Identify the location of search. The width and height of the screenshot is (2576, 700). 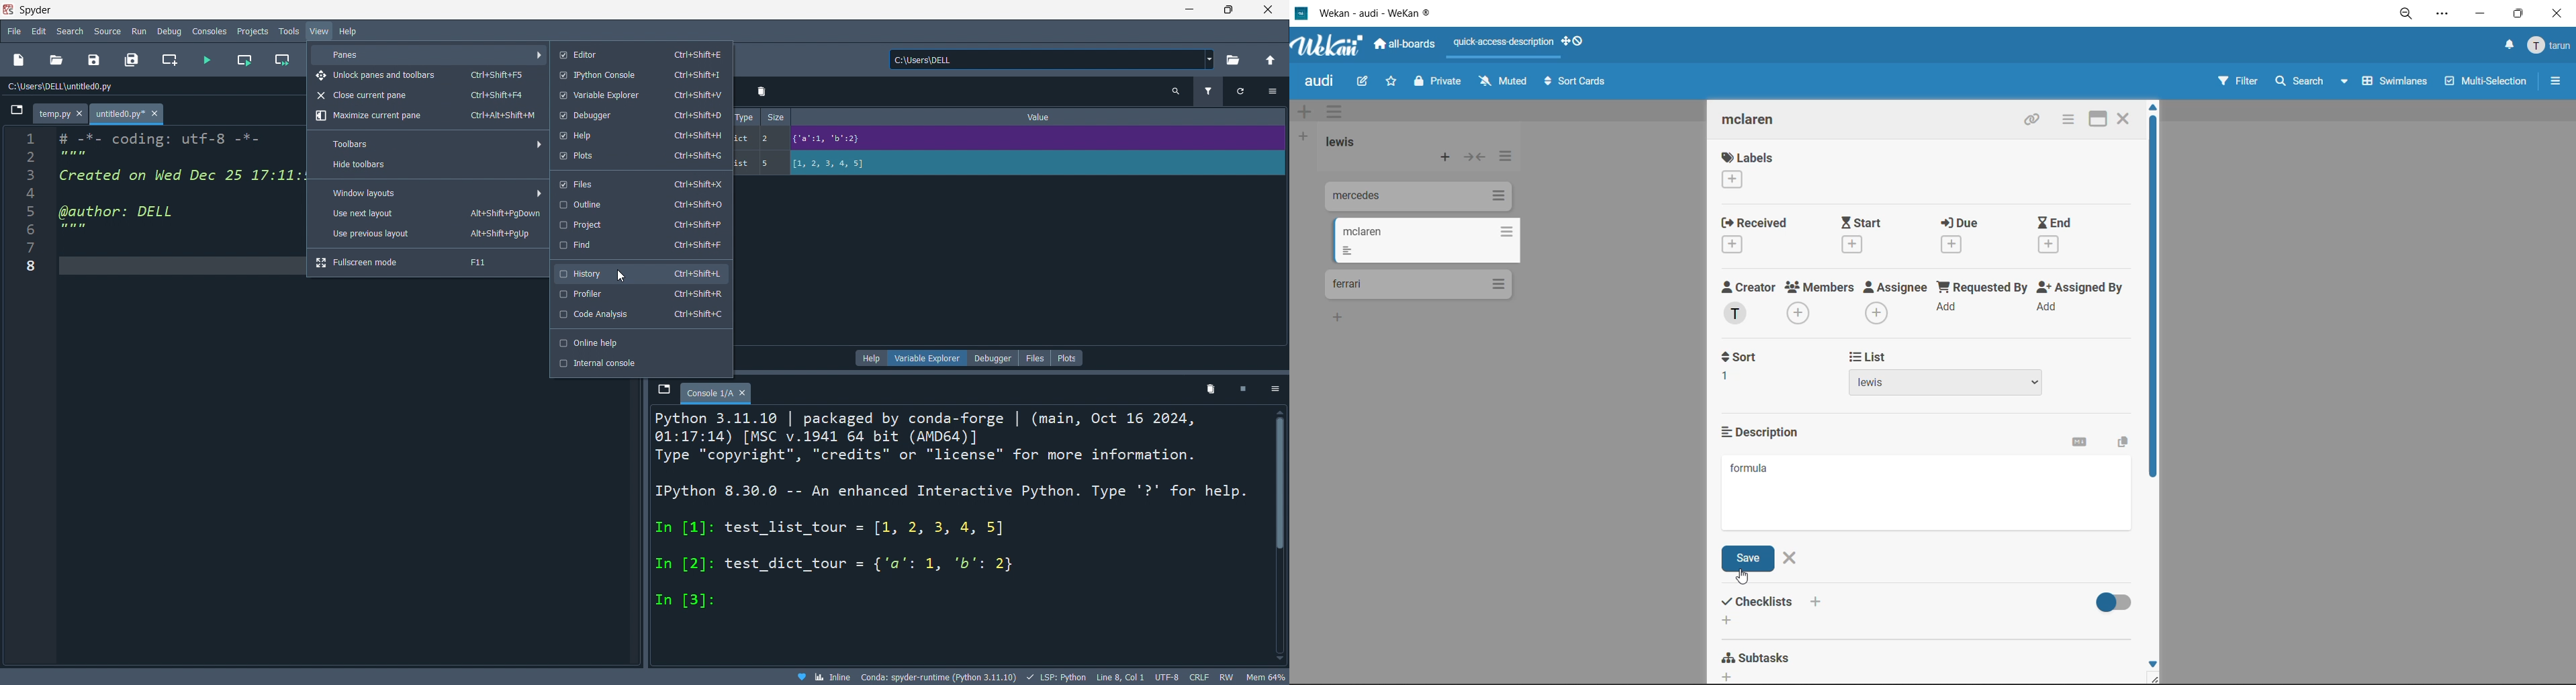
(2313, 82).